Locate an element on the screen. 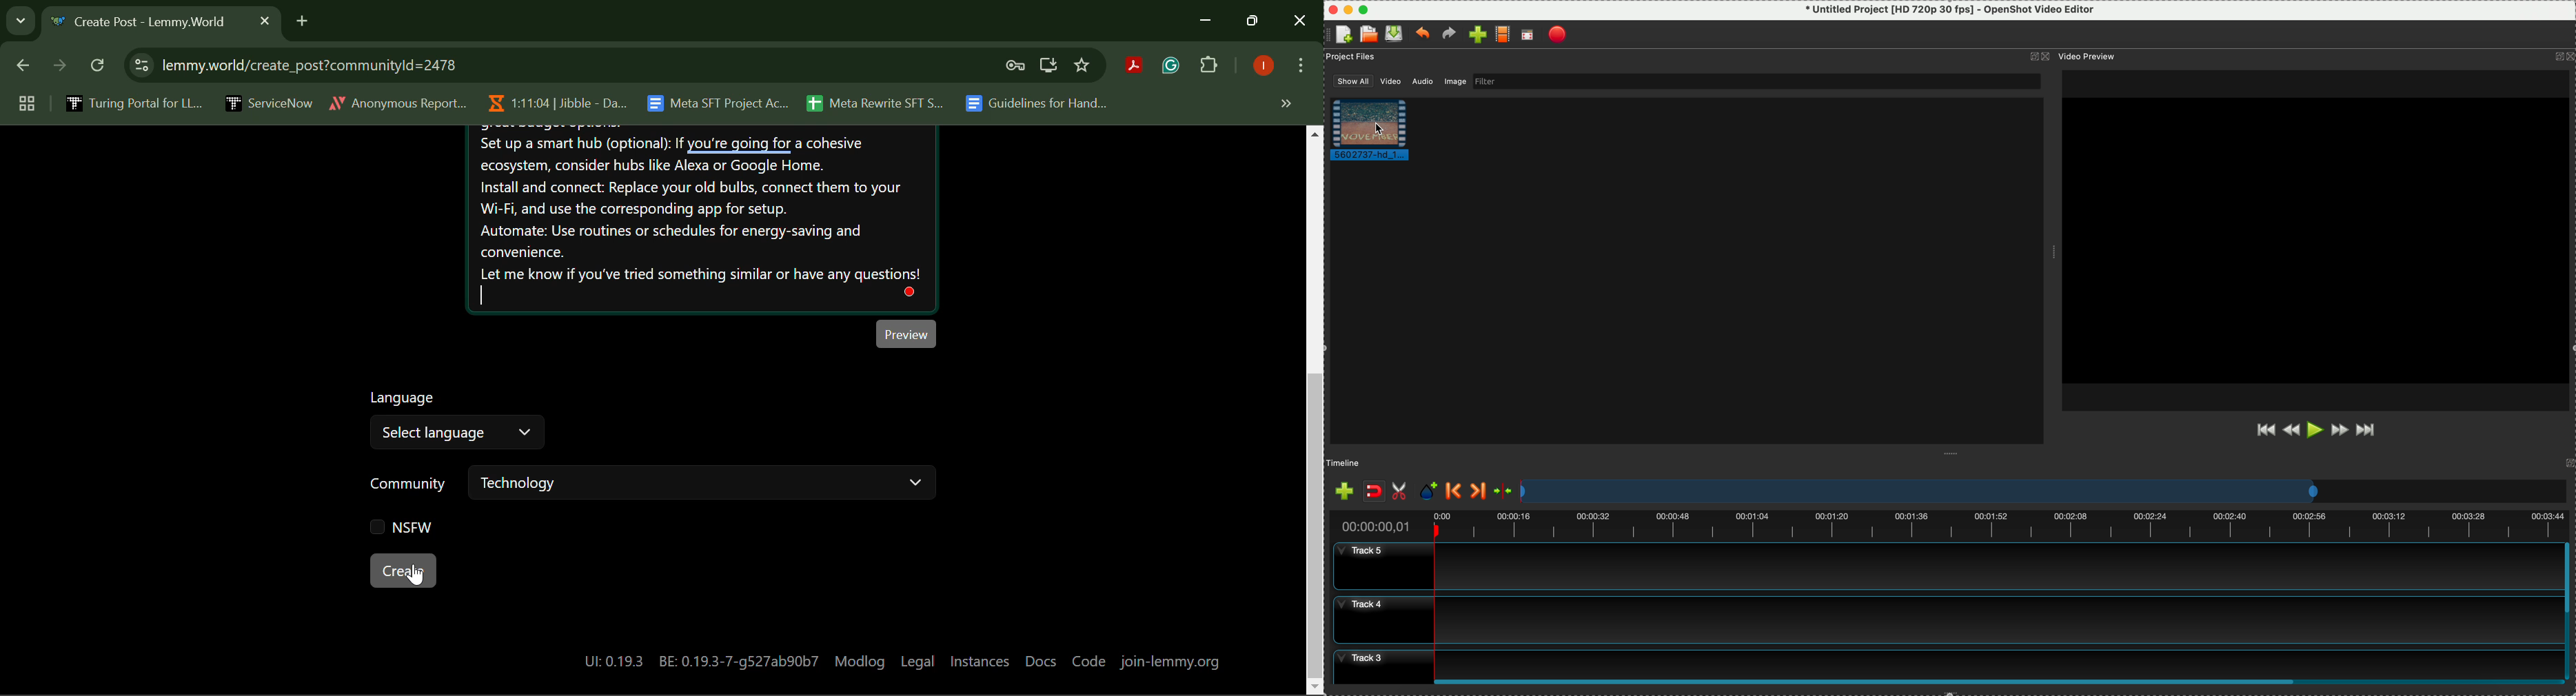 This screenshot has width=2576, height=700. Post Body Paragraph is located at coordinates (703, 218).